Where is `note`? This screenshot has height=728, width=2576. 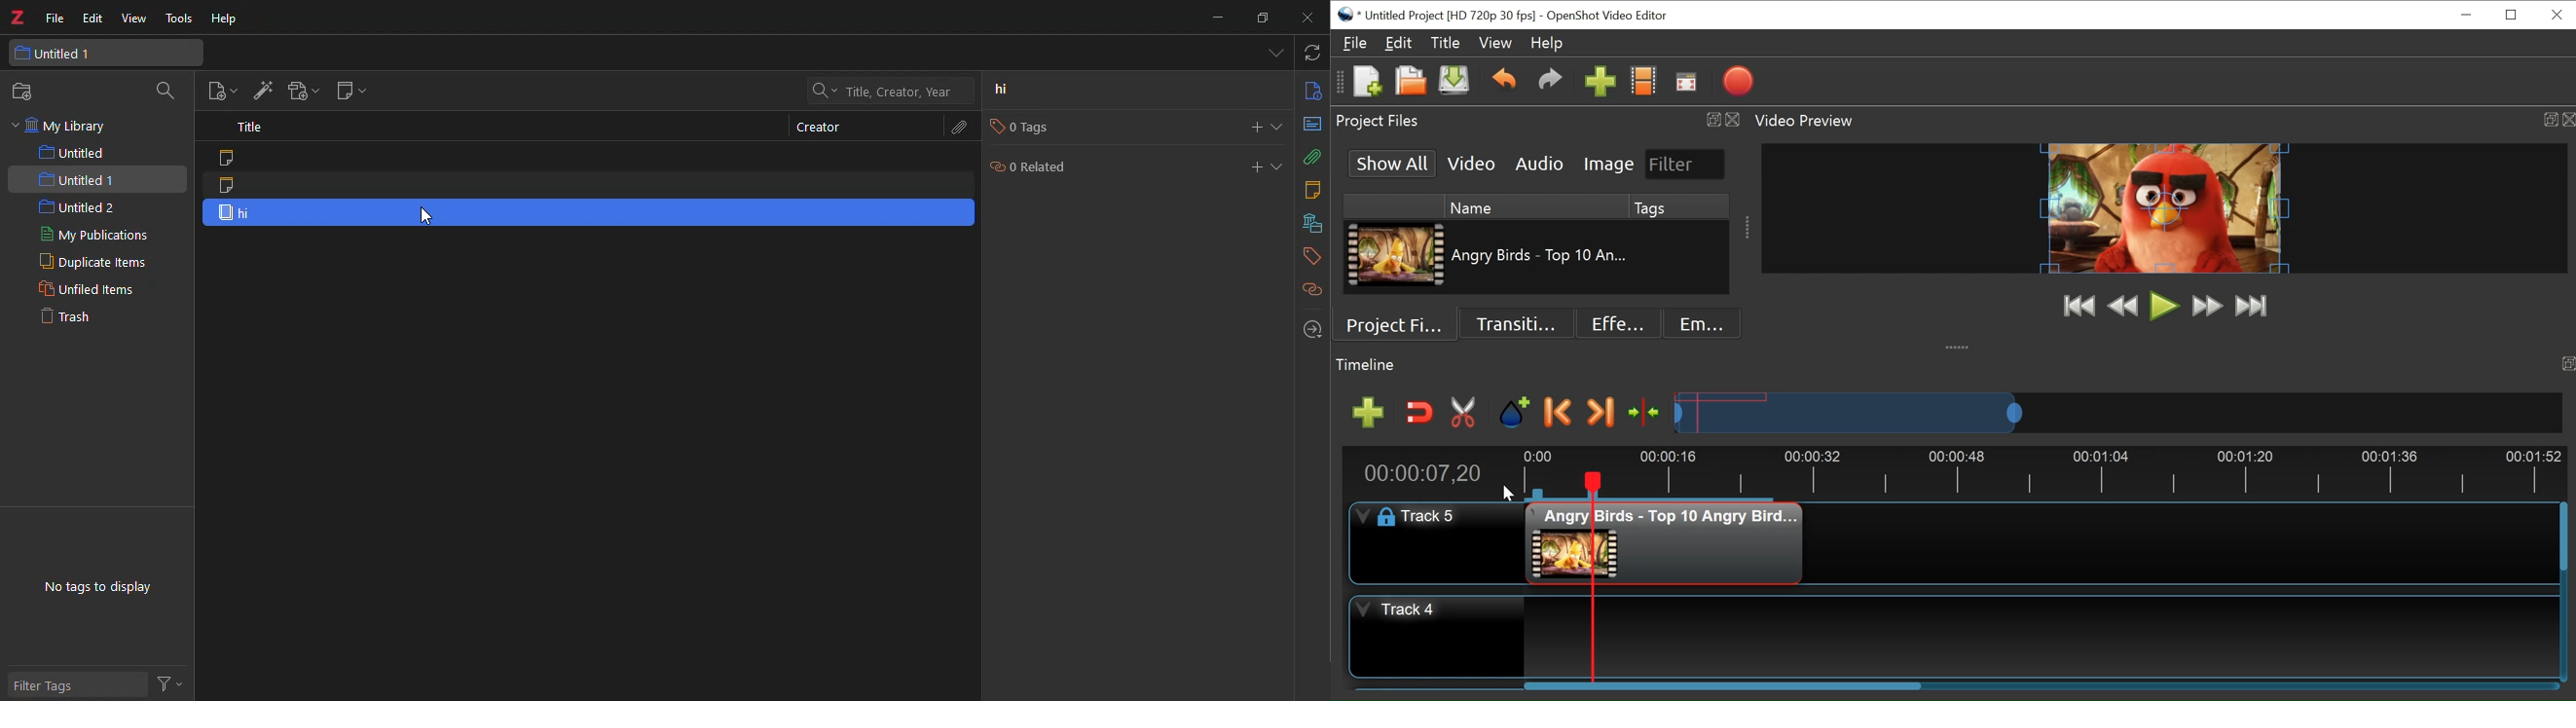 note is located at coordinates (232, 186).